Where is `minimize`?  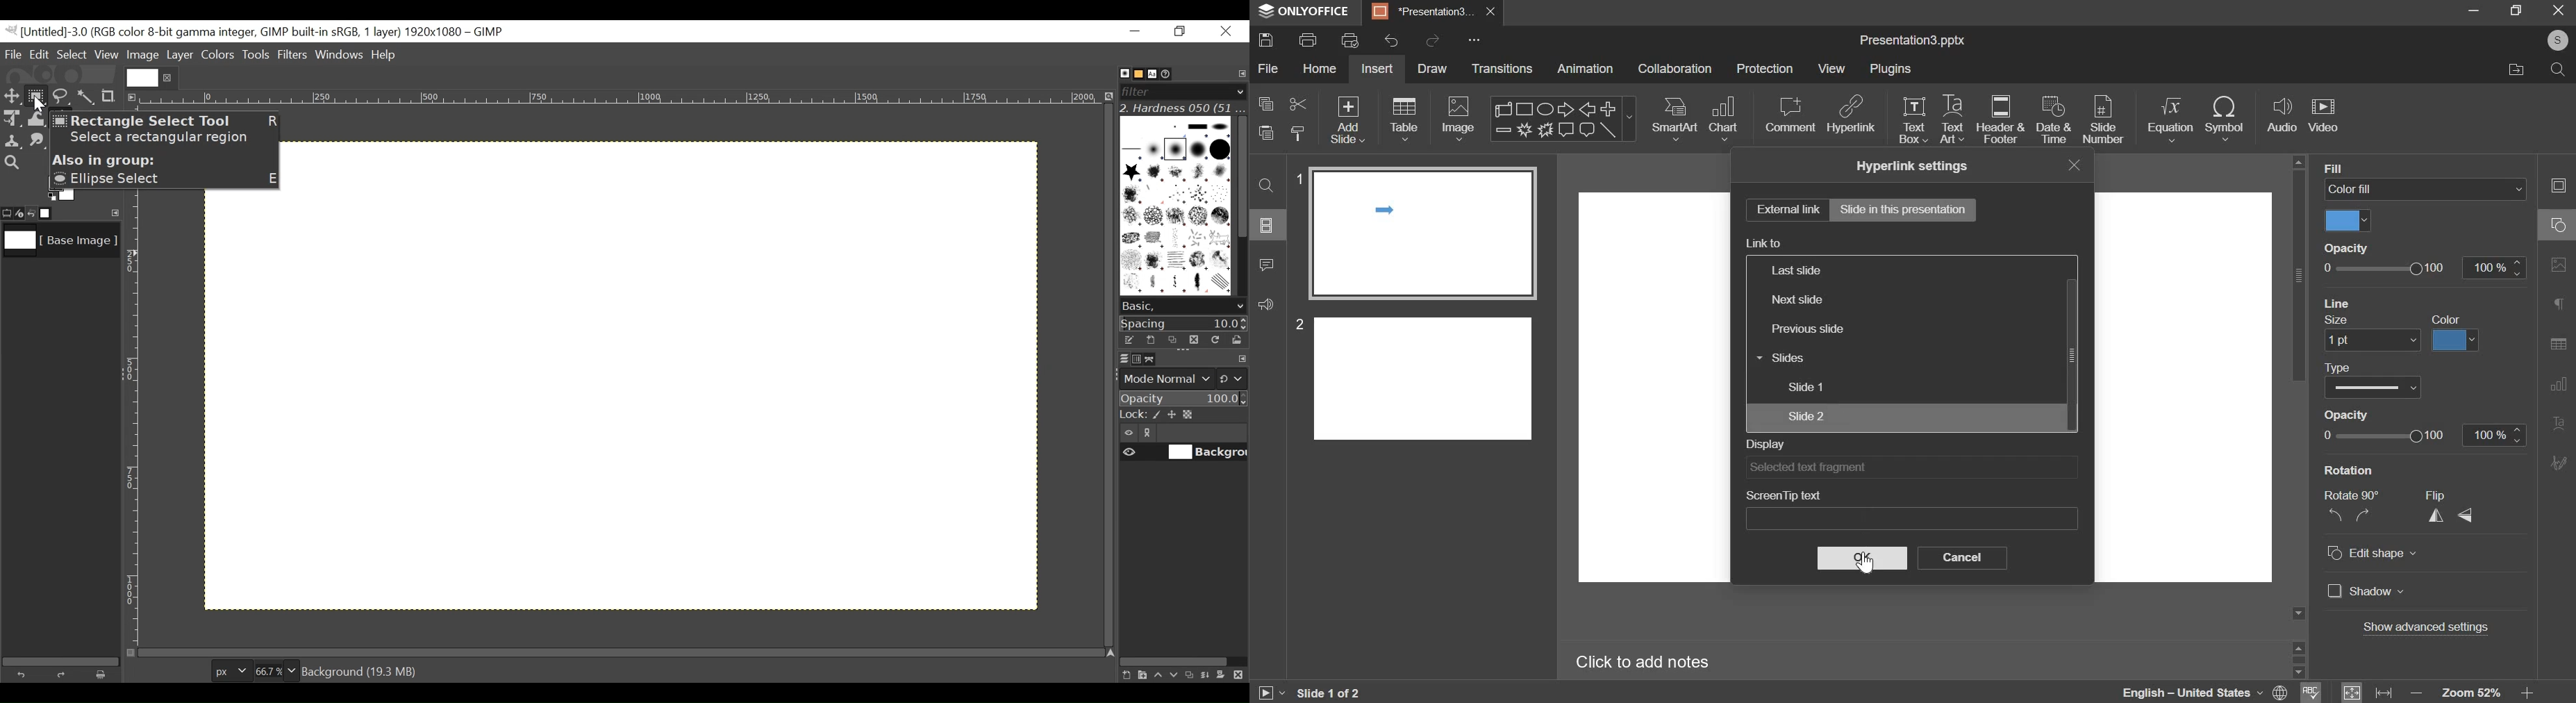 minimize is located at coordinates (2474, 10).